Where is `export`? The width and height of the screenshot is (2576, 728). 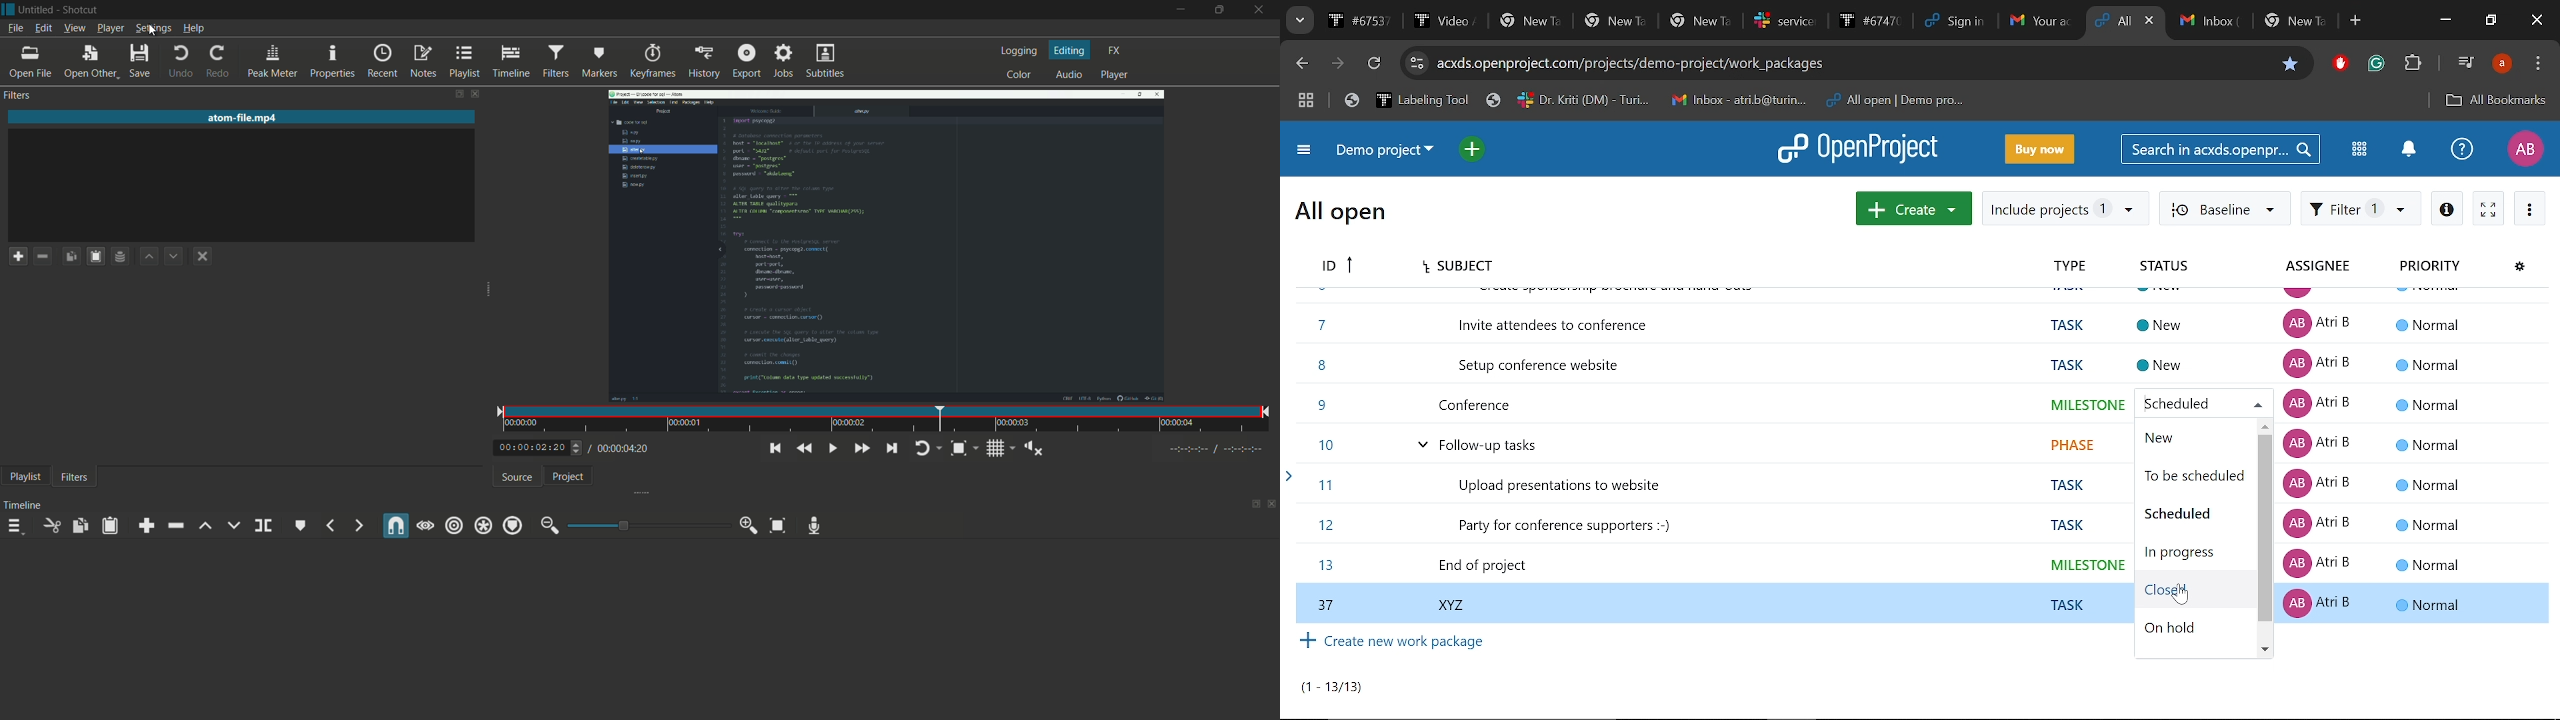
export is located at coordinates (746, 61).